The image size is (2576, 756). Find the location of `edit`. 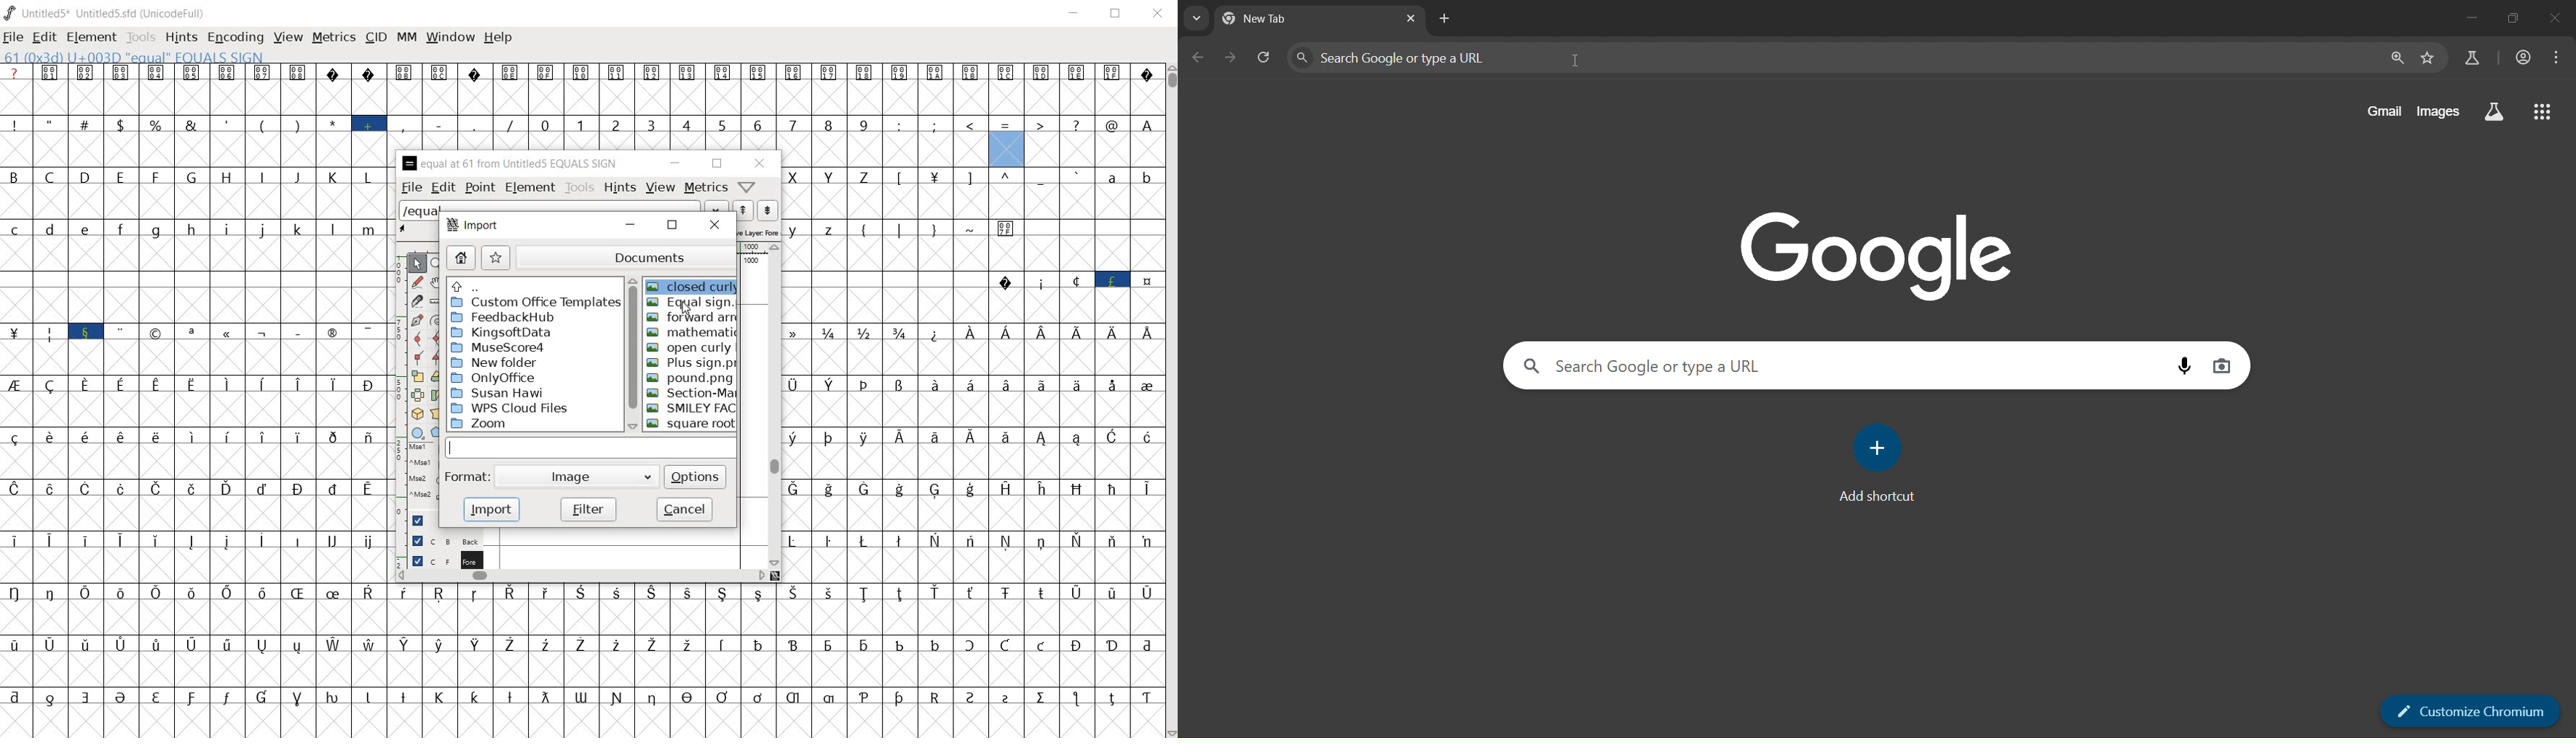

edit is located at coordinates (442, 188).